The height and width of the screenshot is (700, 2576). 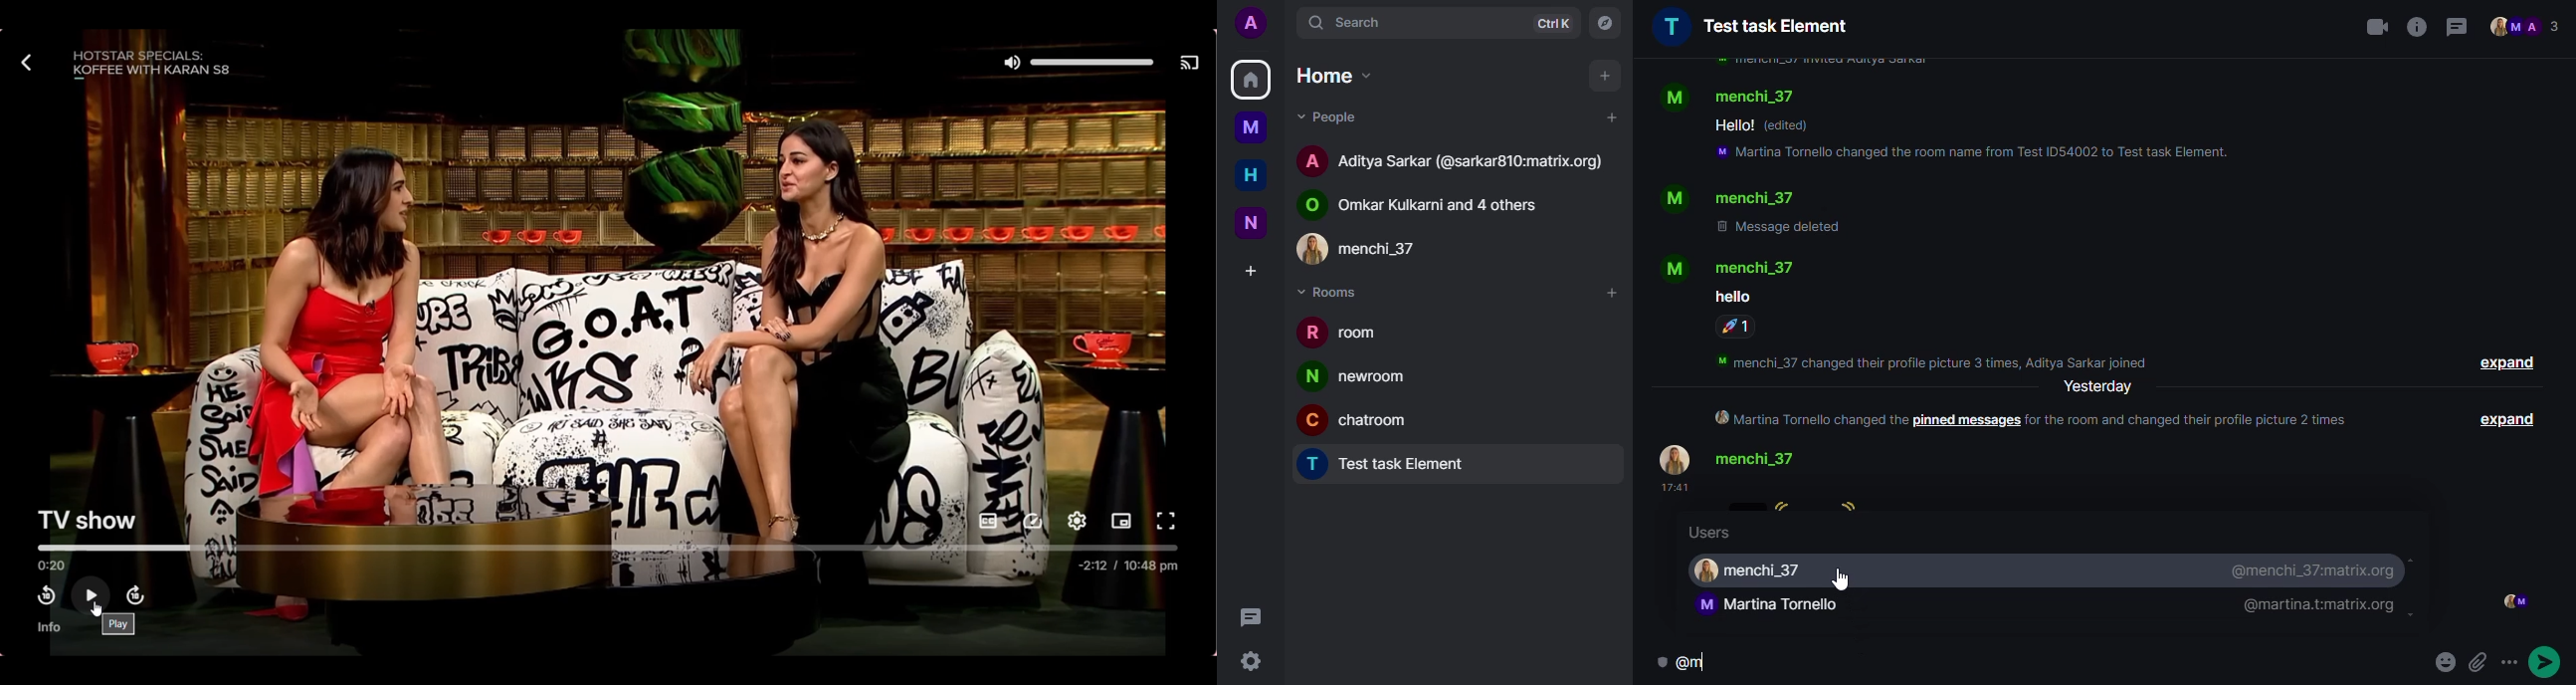 I want to click on Time and duration of video left to play, so click(x=1129, y=566).